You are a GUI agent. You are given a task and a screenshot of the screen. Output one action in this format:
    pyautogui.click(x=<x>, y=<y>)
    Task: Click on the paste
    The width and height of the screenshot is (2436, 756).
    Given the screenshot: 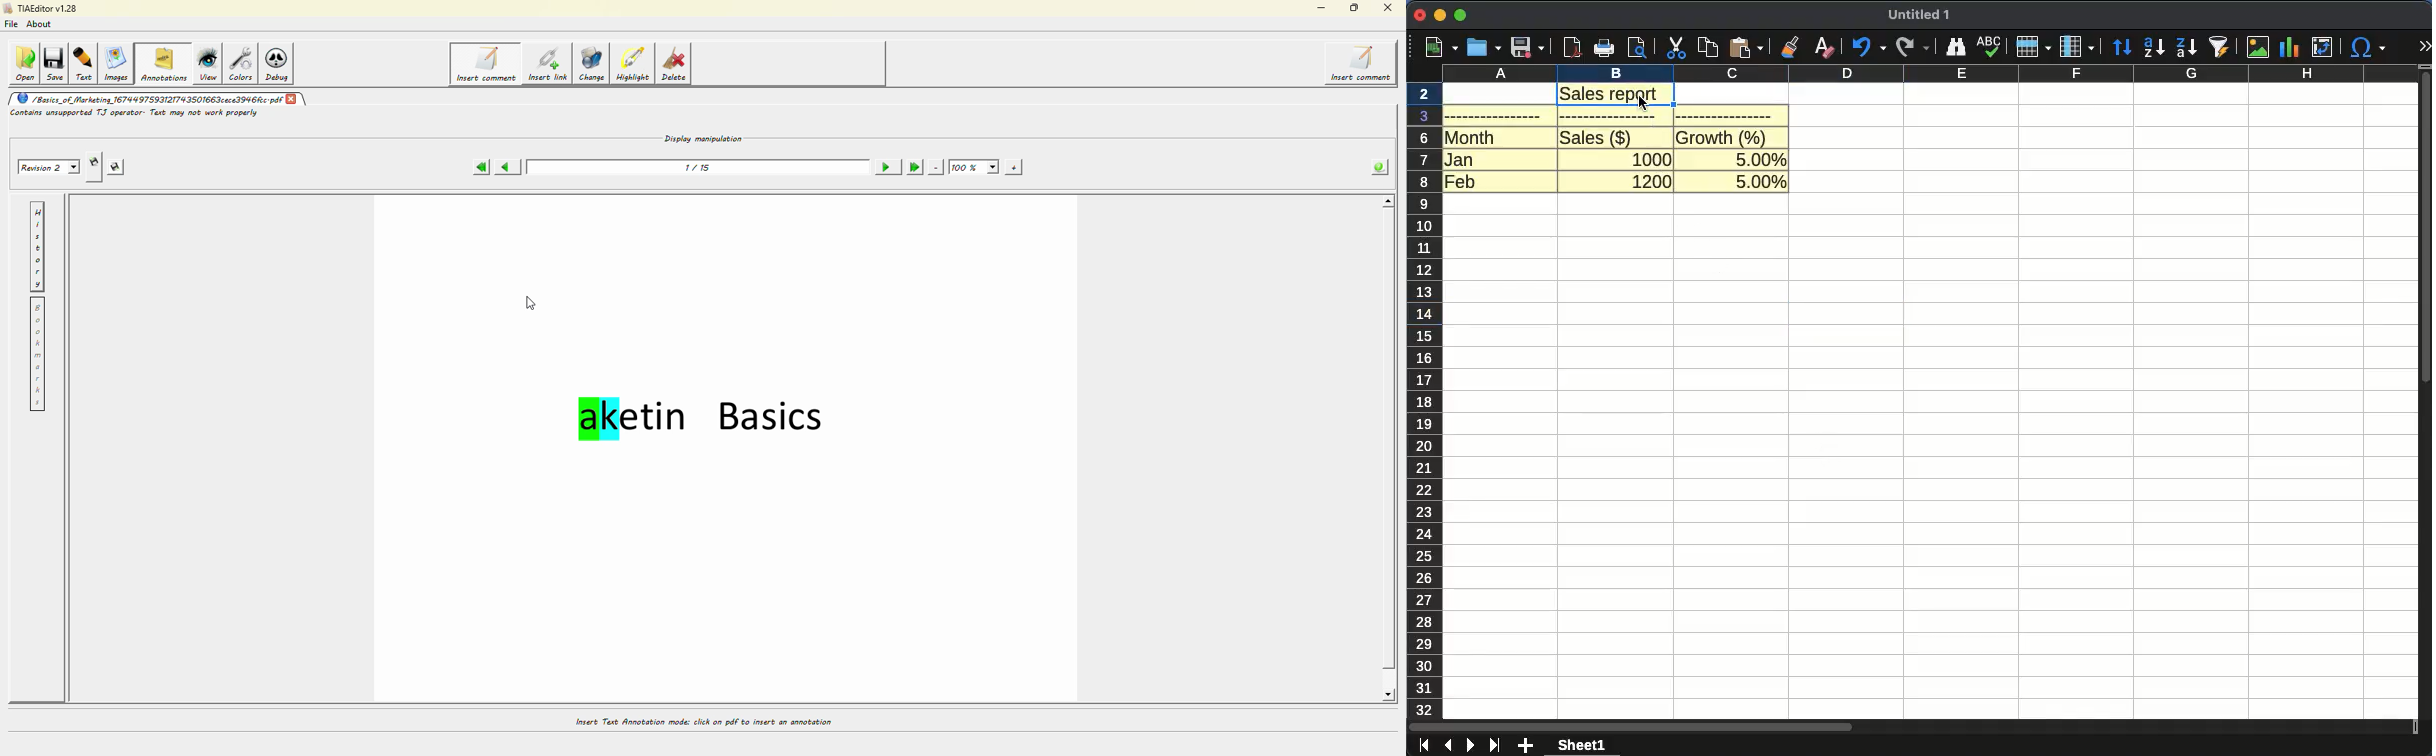 What is the action you would take?
    pyautogui.click(x=1745, y=47)
    